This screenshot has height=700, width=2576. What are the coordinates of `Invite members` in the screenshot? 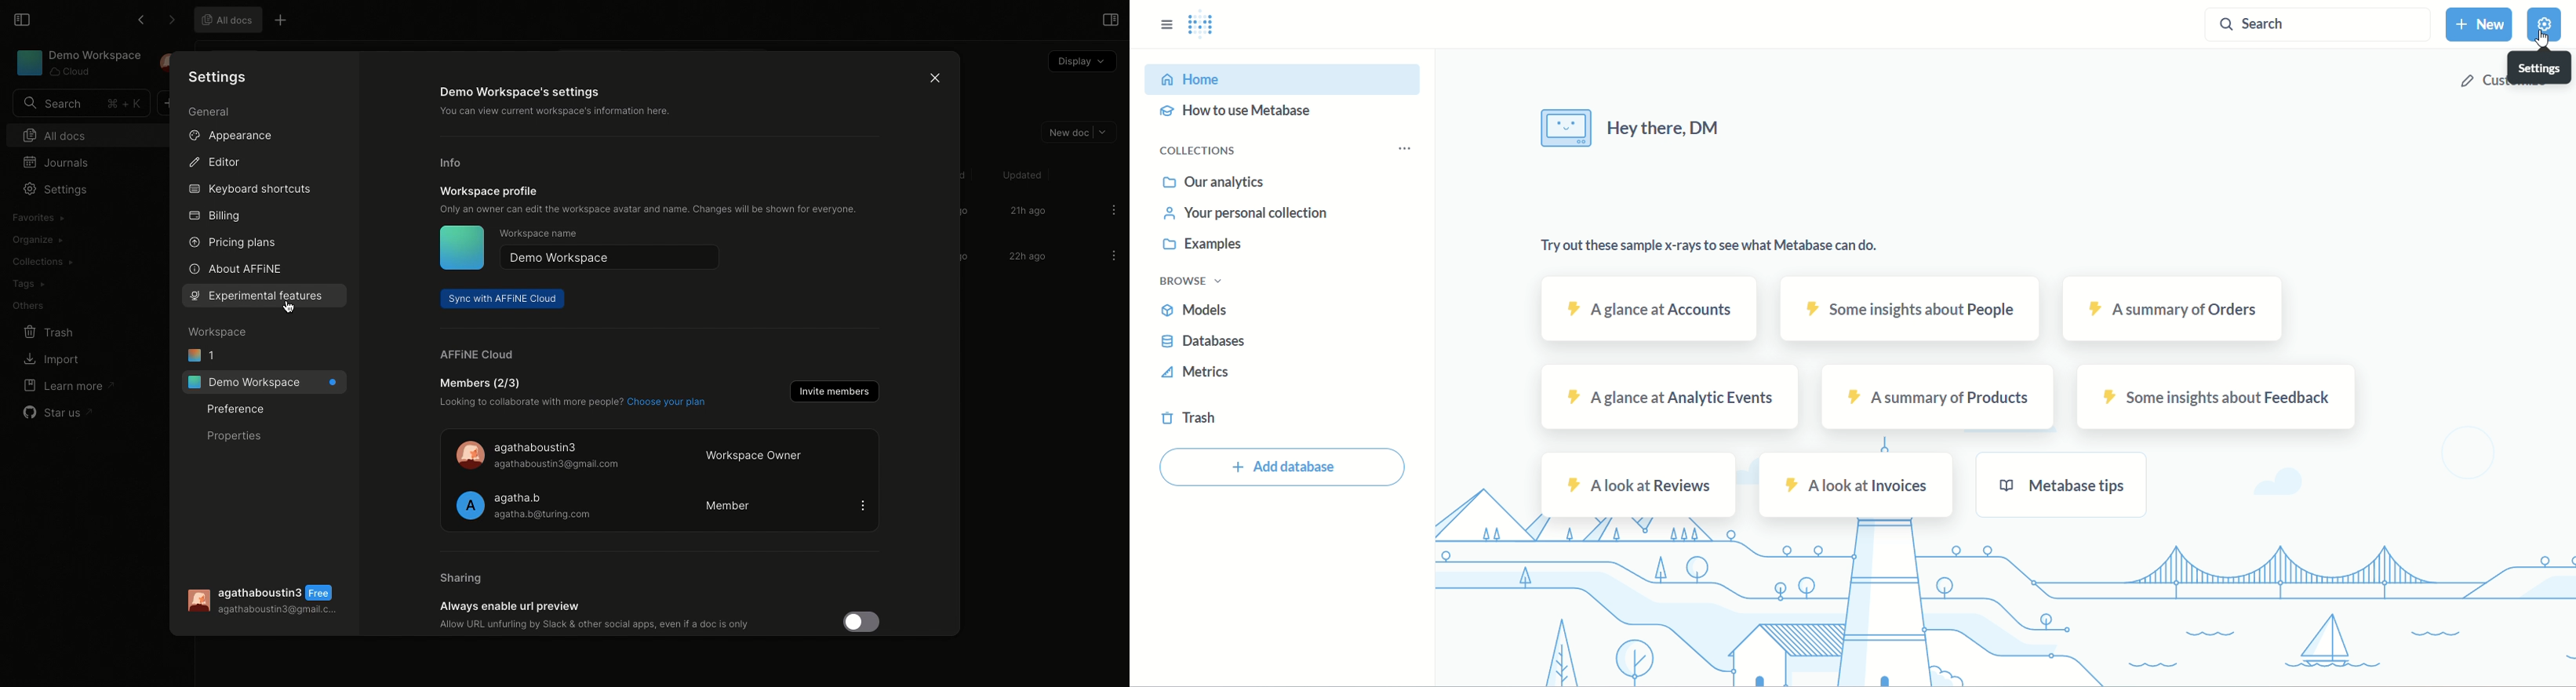 It's located at (832, 391).